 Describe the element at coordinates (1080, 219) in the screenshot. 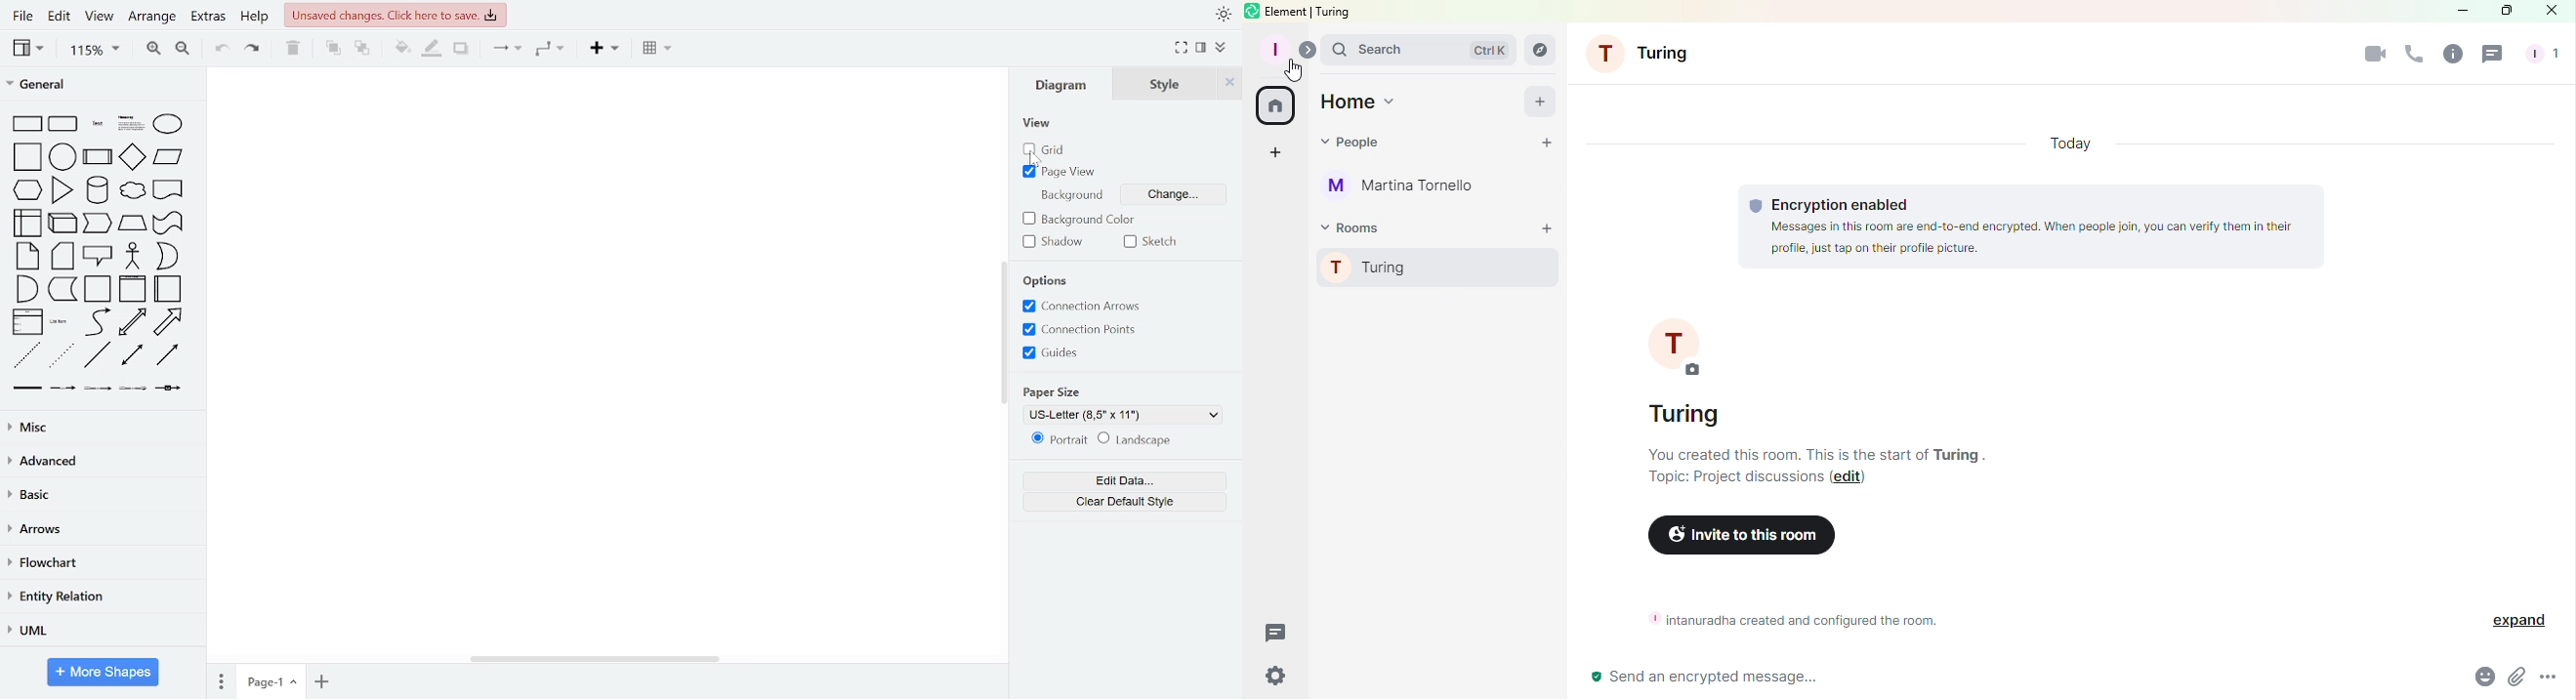

I see `background color` at that location.